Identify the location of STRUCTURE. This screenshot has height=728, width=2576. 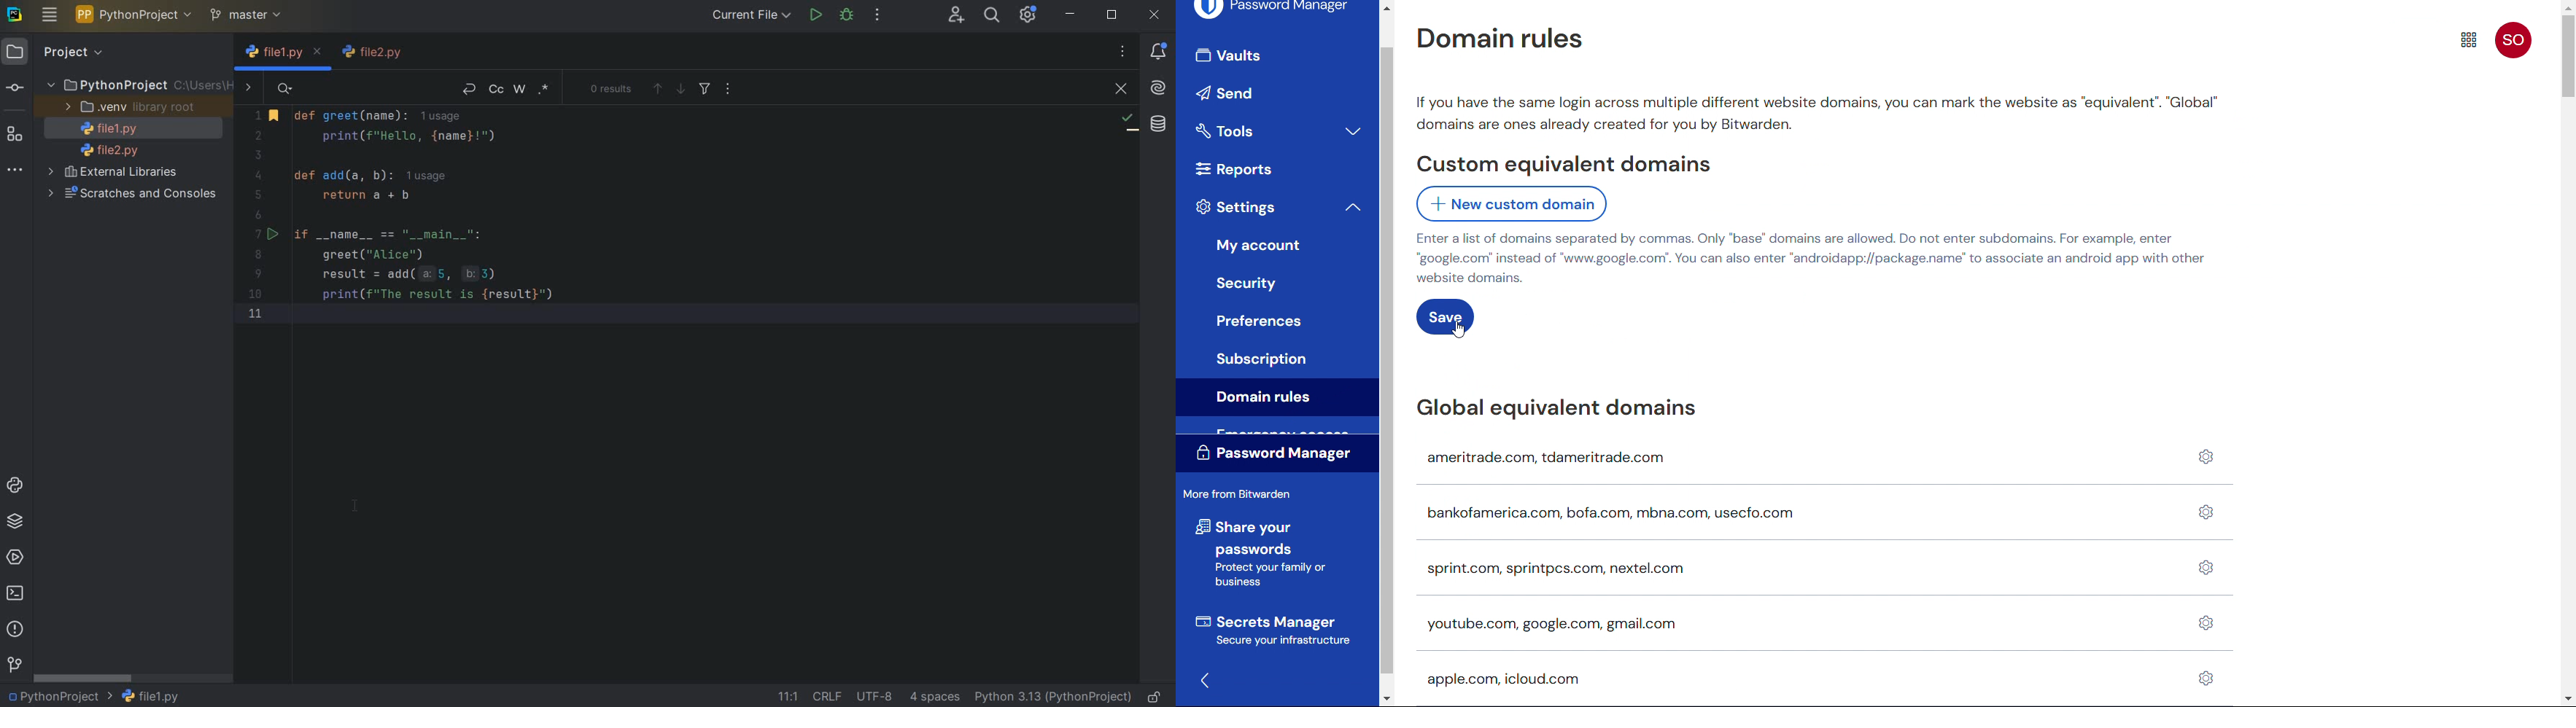
(16, 135).